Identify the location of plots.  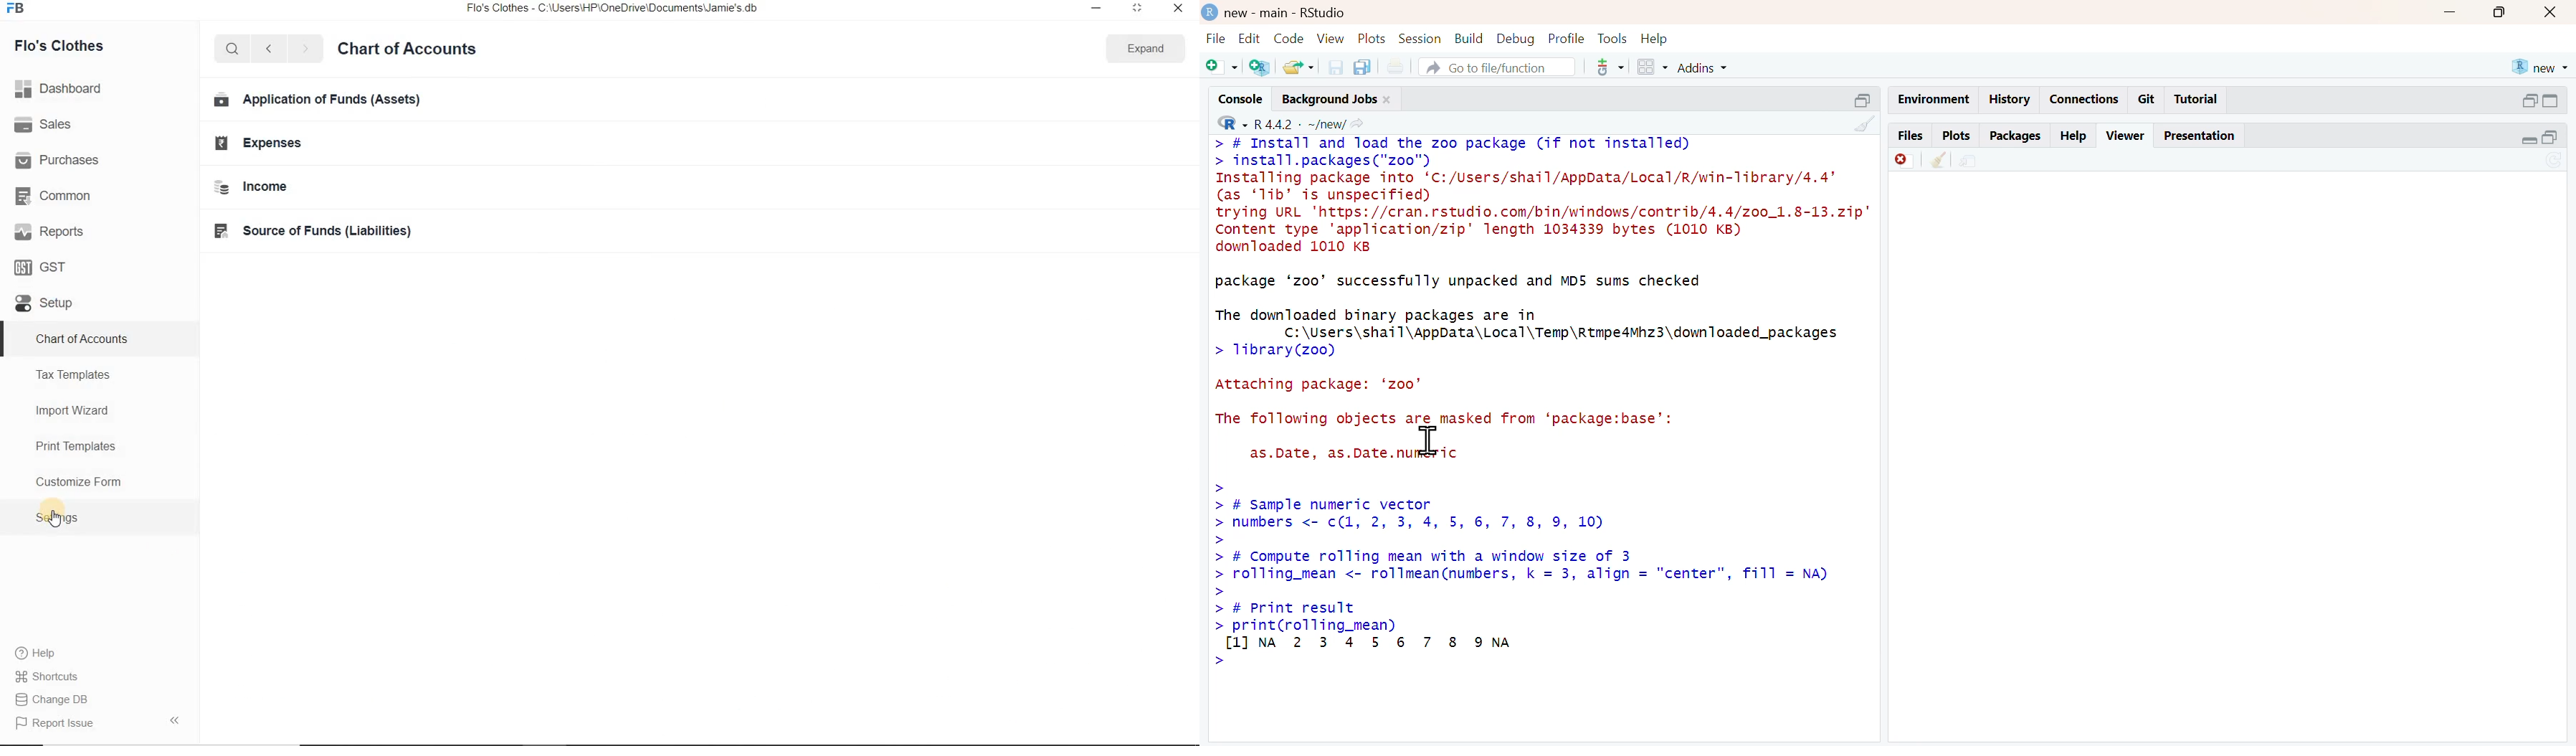
(1957, 136).